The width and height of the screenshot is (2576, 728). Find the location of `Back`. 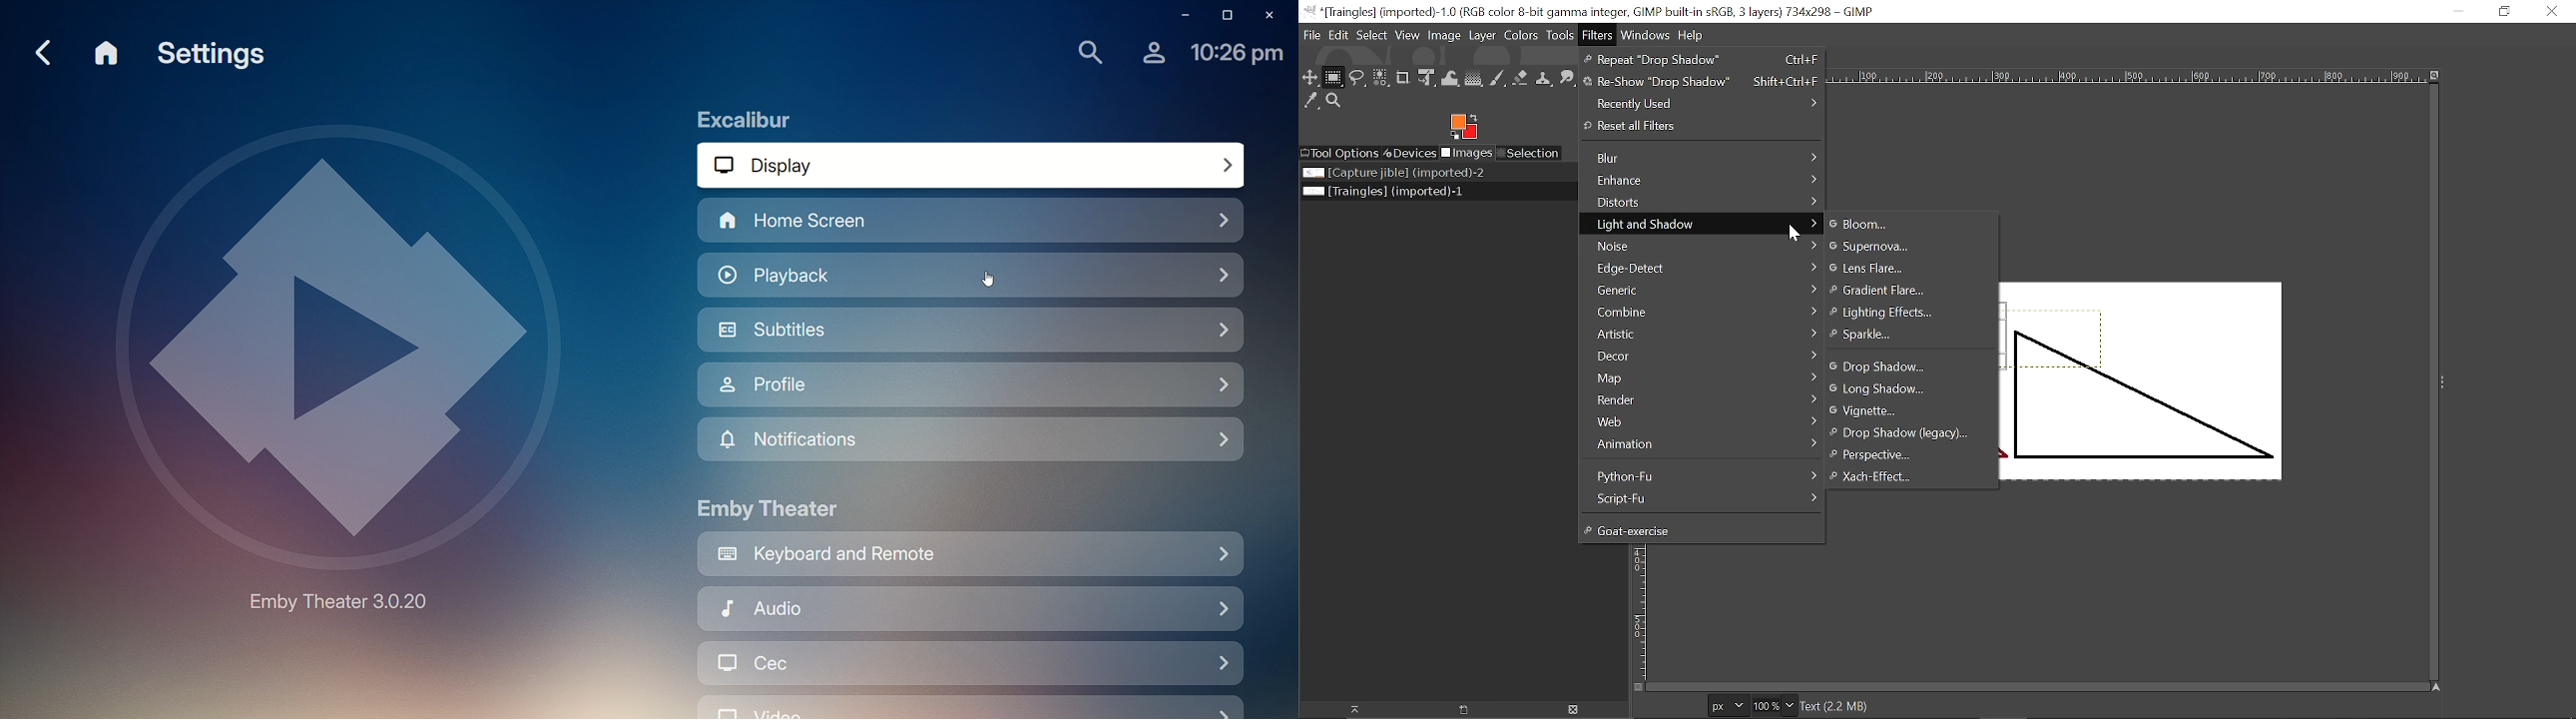

Back is located at coordinates (41, 51).